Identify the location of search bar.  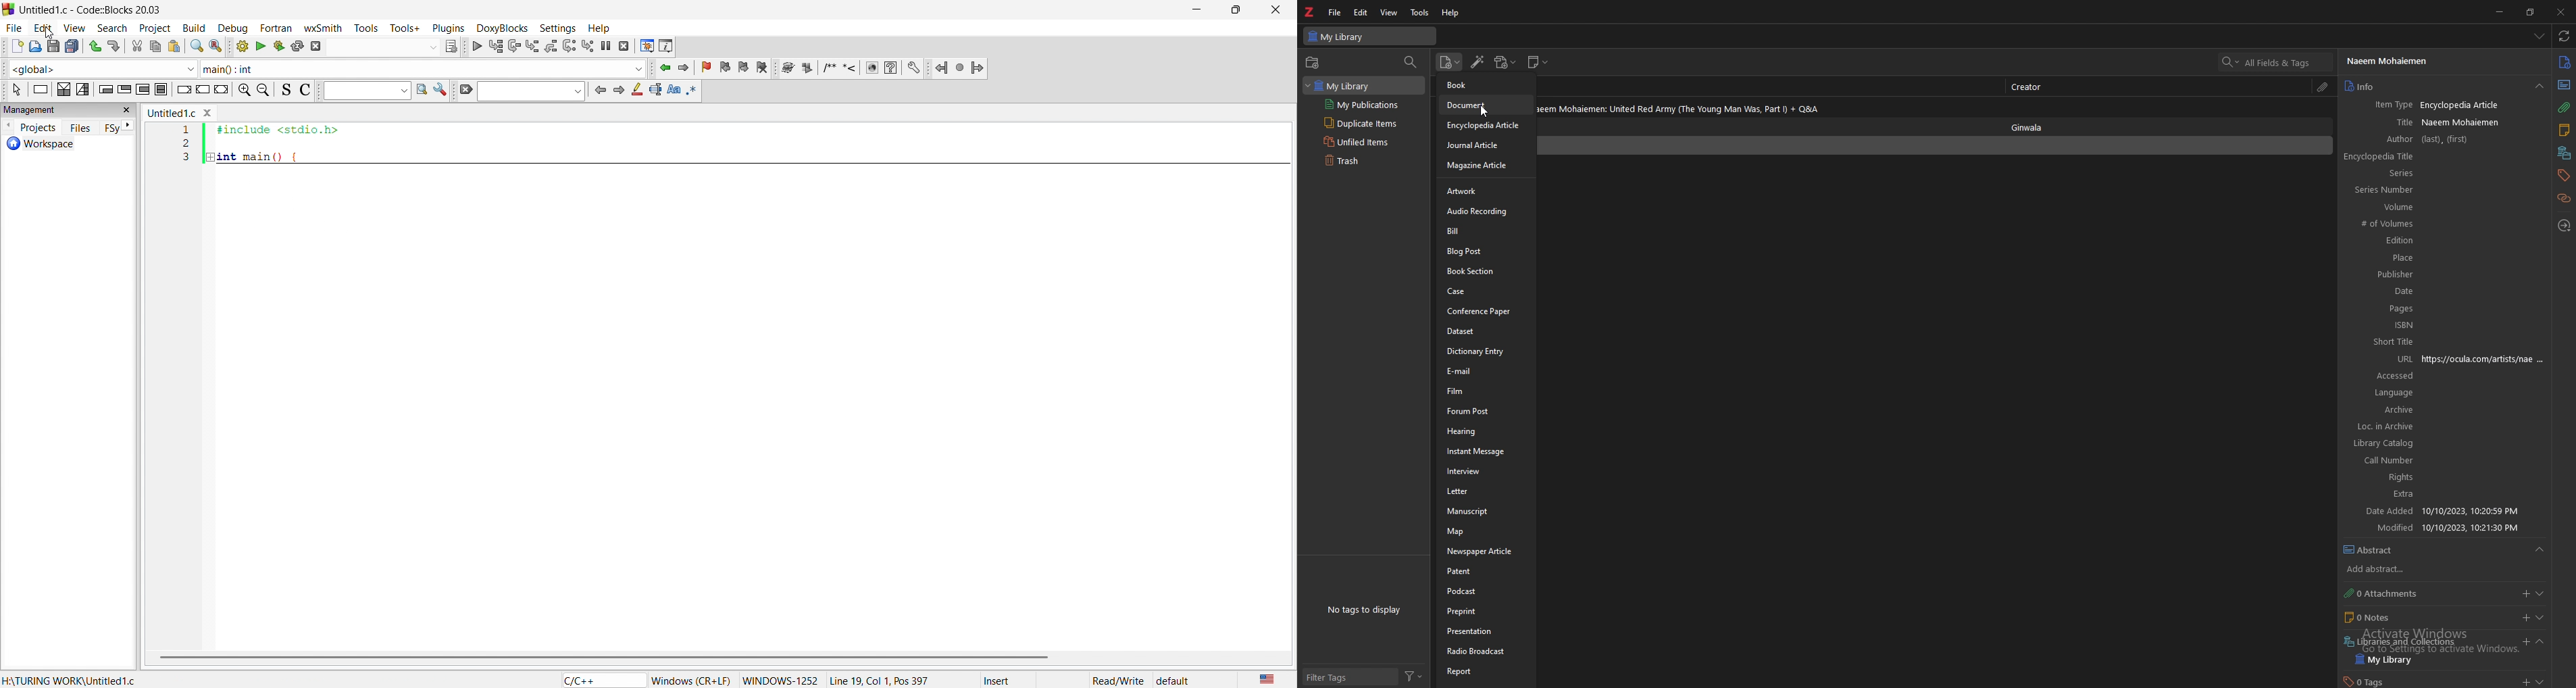
(2276, 62).